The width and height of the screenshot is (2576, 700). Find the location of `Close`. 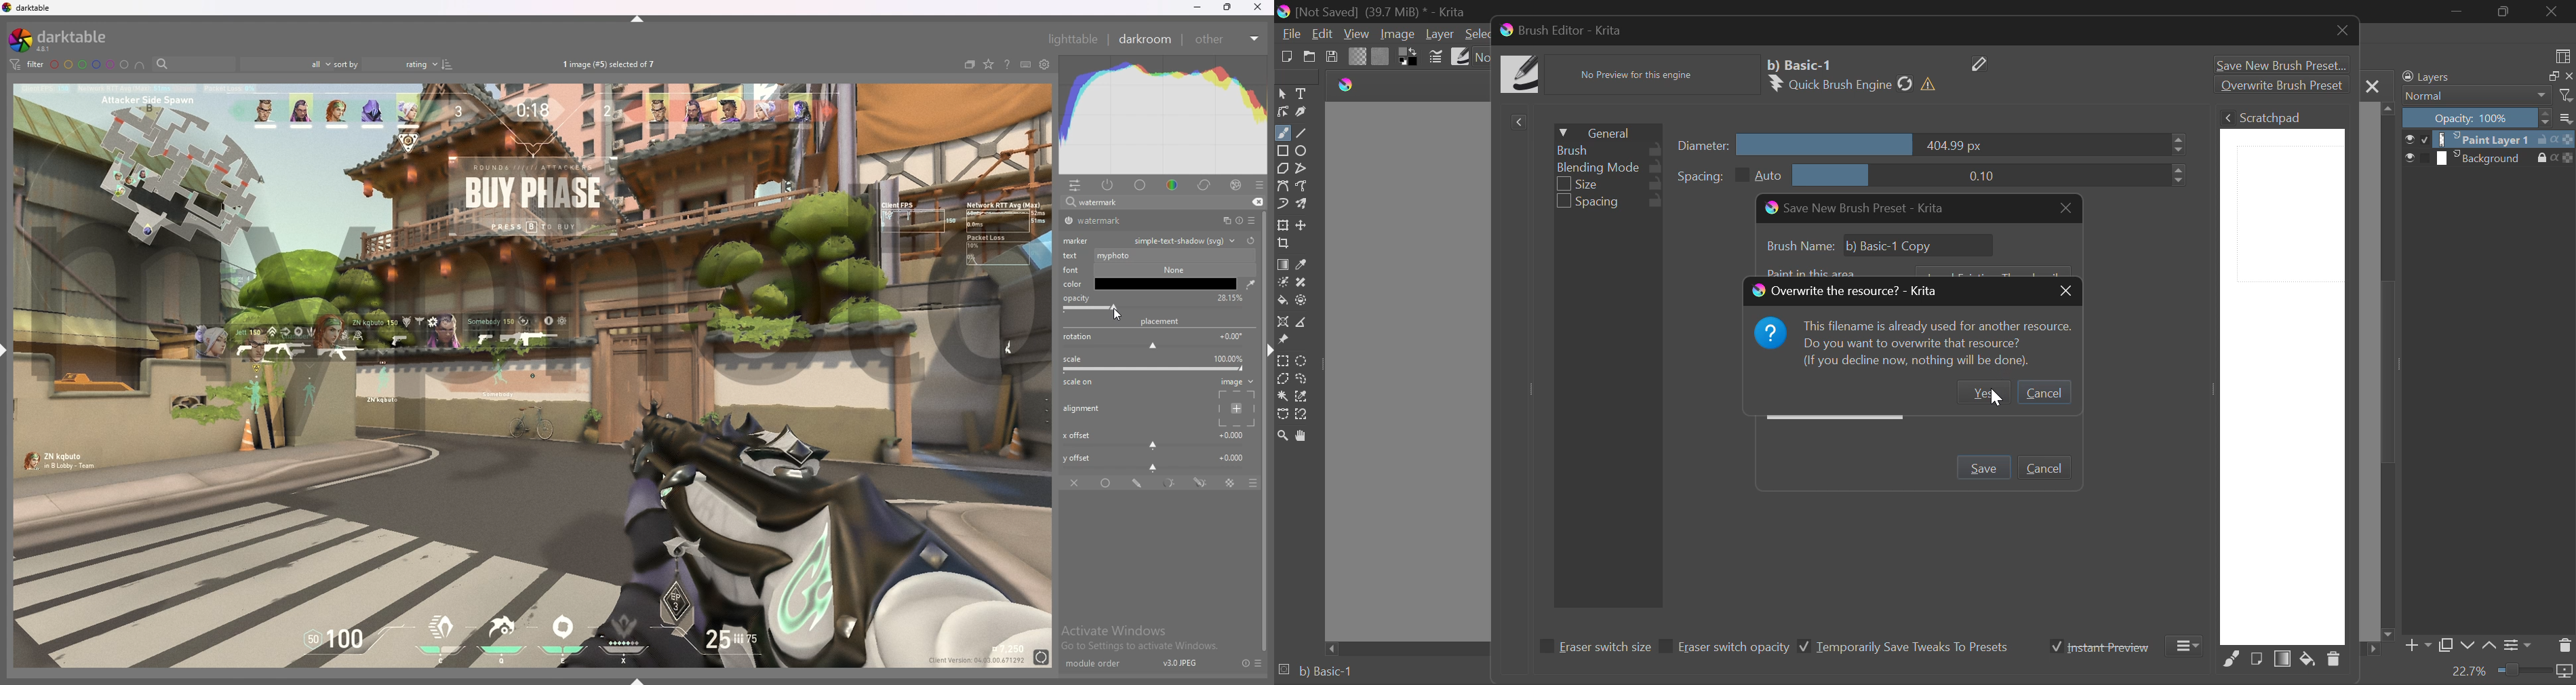

Close is located at coordinates (2343, 33).